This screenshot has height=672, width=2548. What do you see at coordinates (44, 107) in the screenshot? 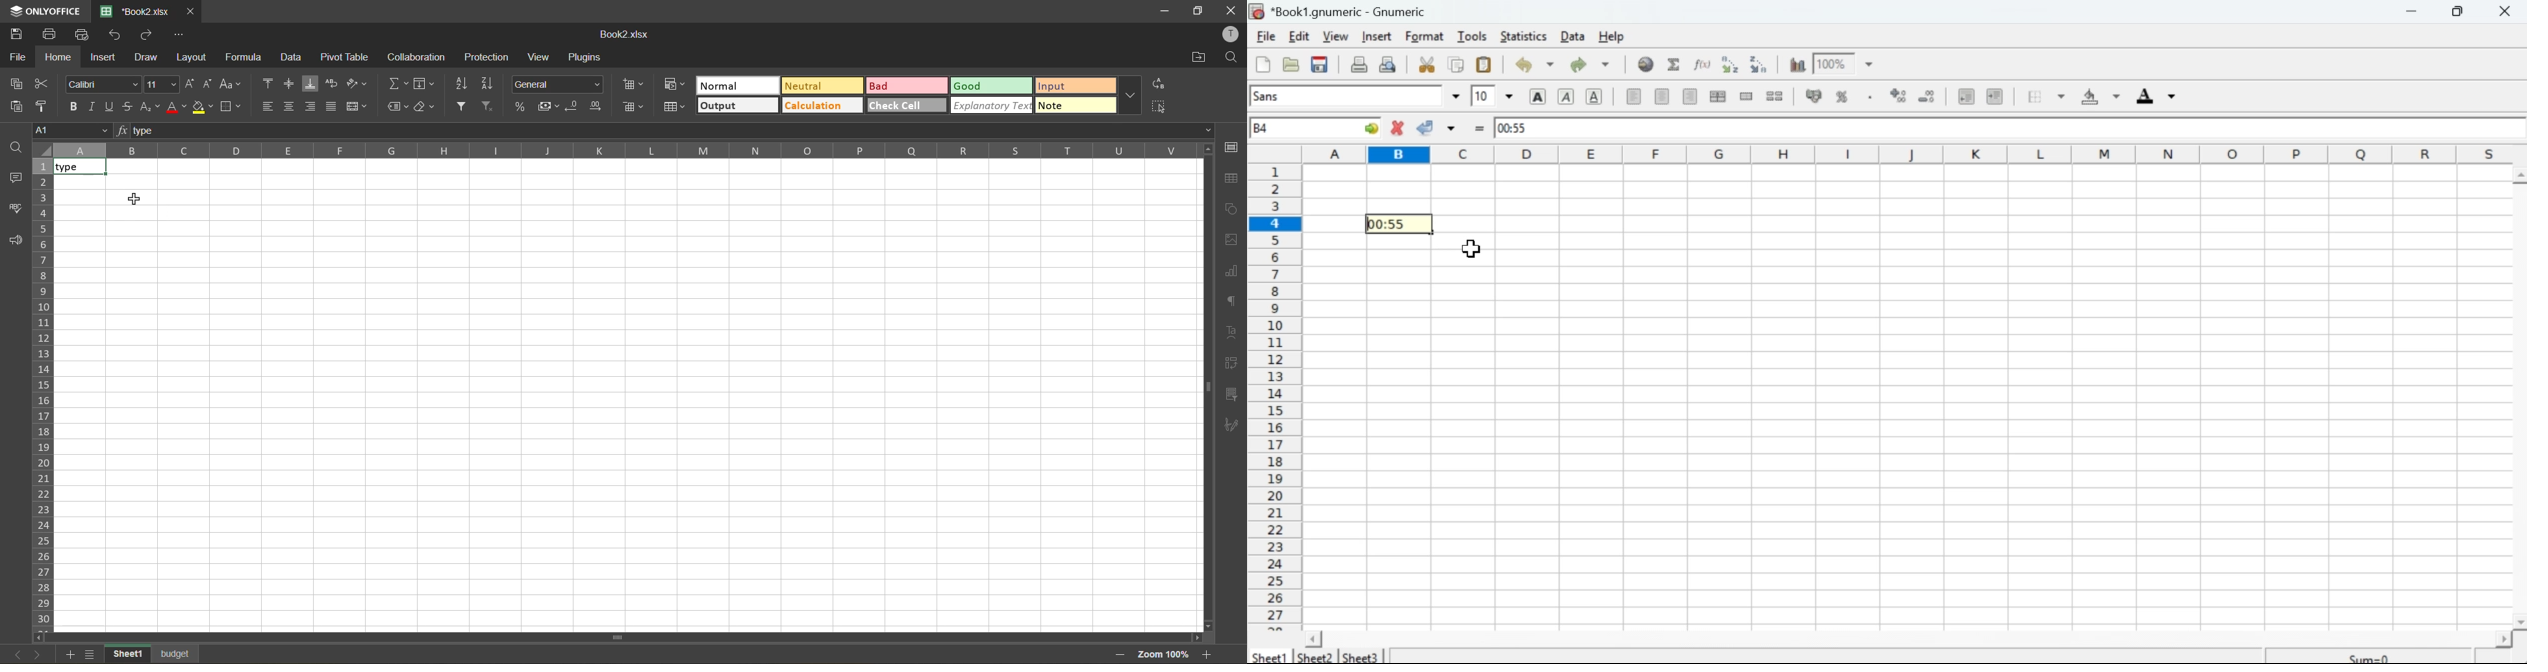
I see `copy style` at bounding box center [44, 107].